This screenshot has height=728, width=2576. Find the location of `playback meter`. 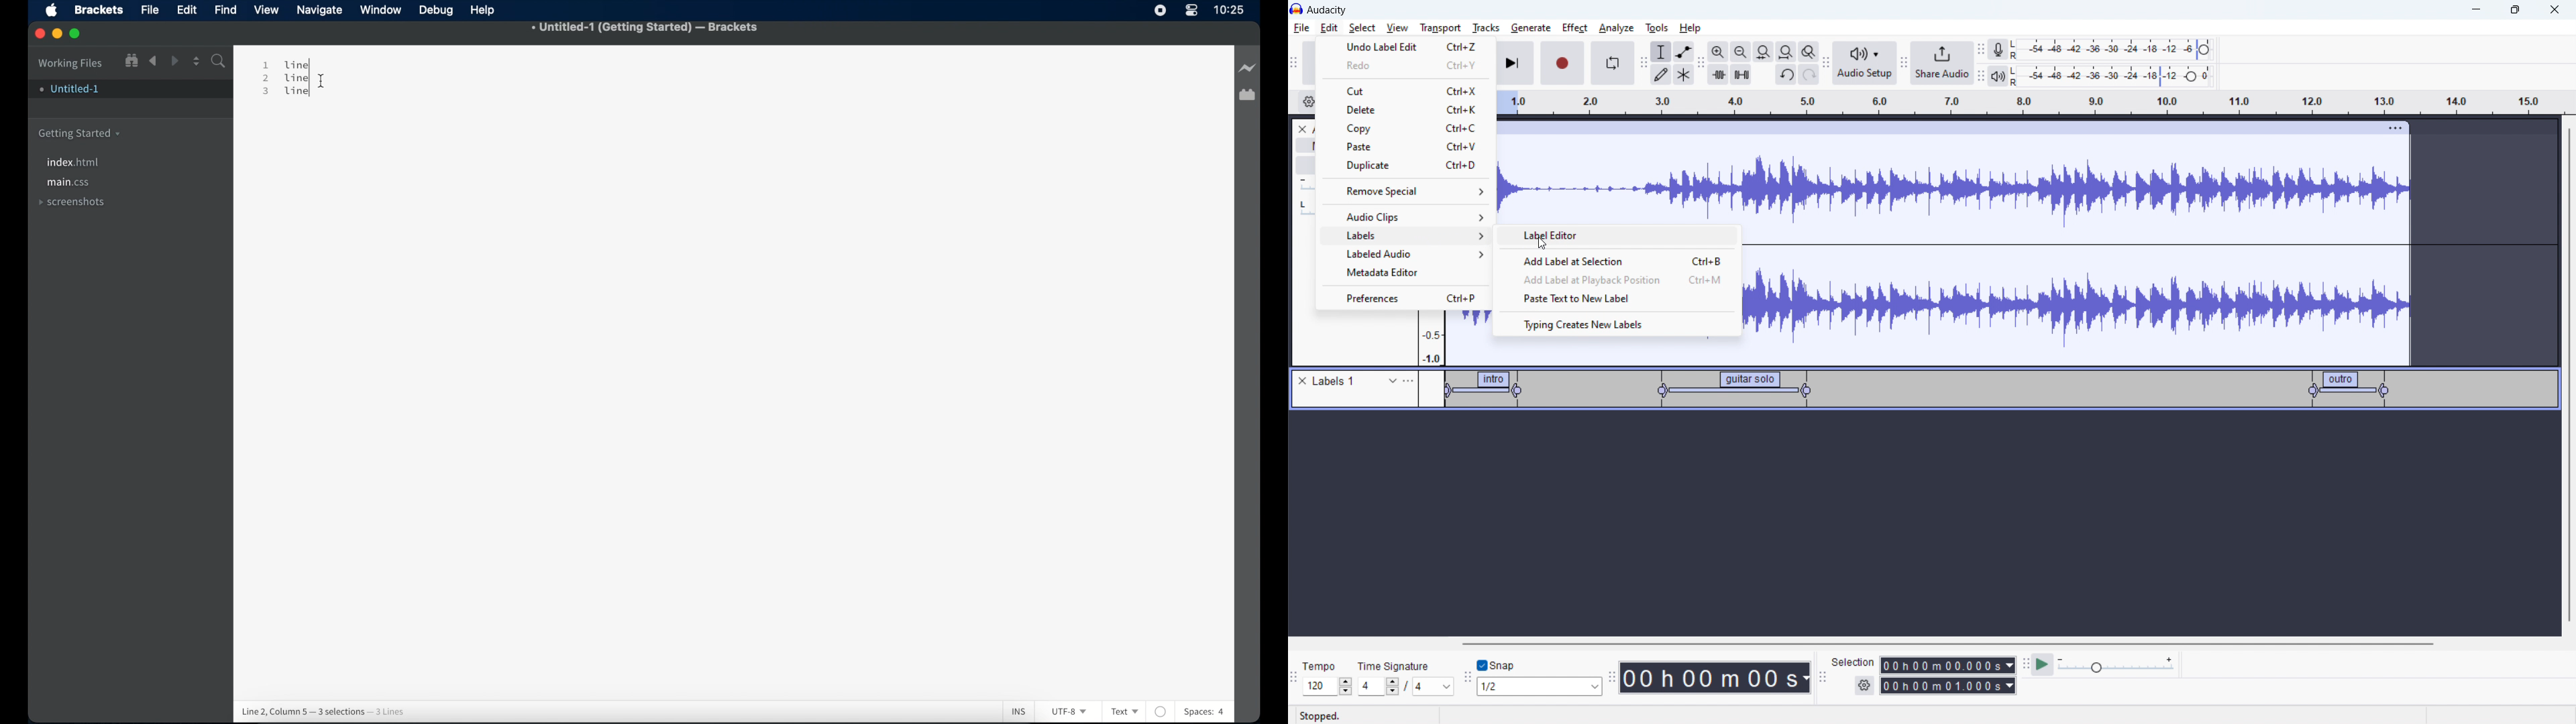

playback meter is located at coordinates (1997, 77).